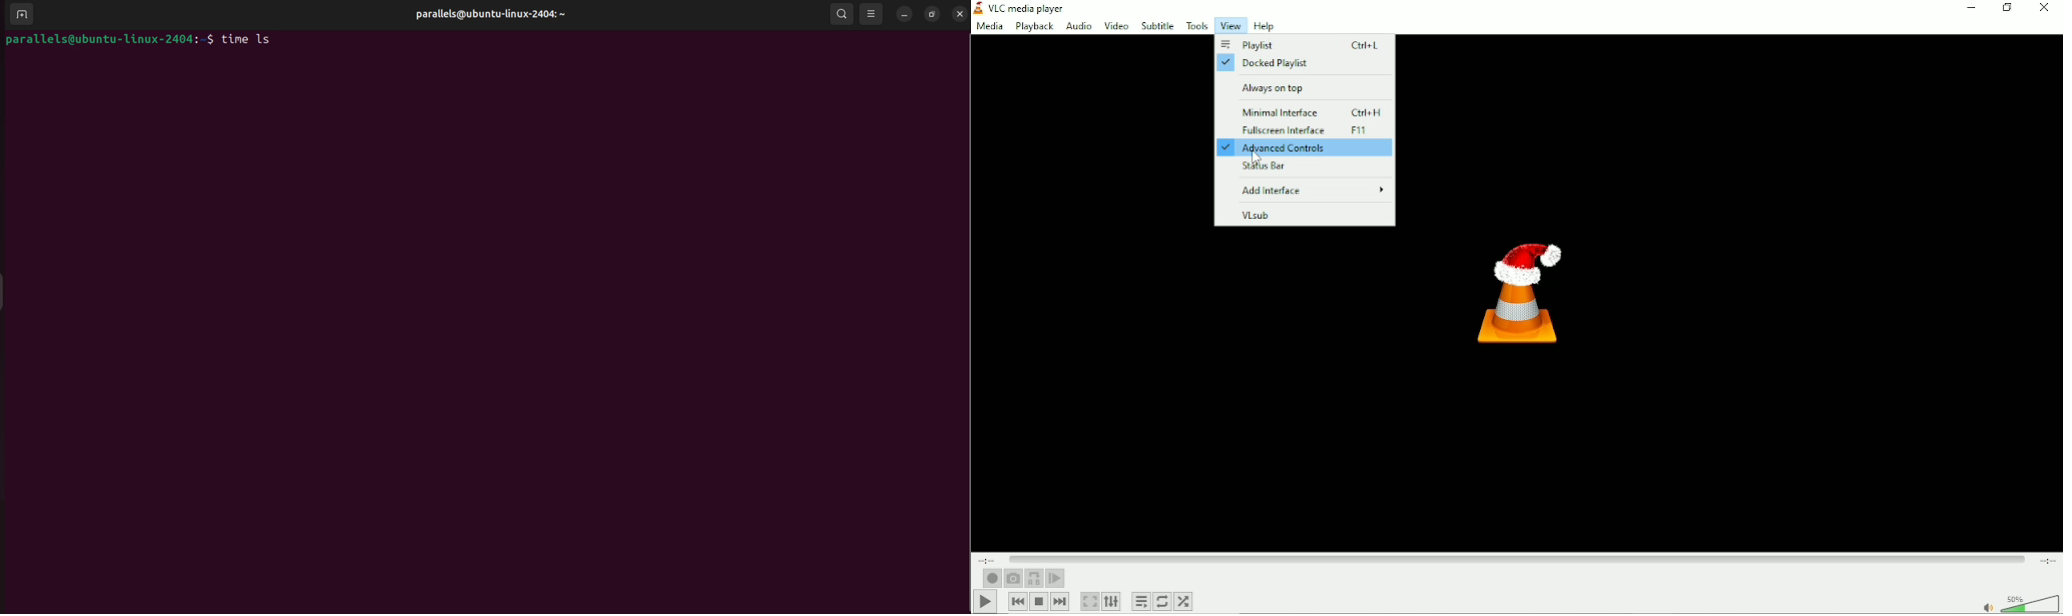 This screenshot has height=616, width=2072. Describe the element at coordinates (1039, 602) in the screenshot. I see `Stop playlist` at that location.